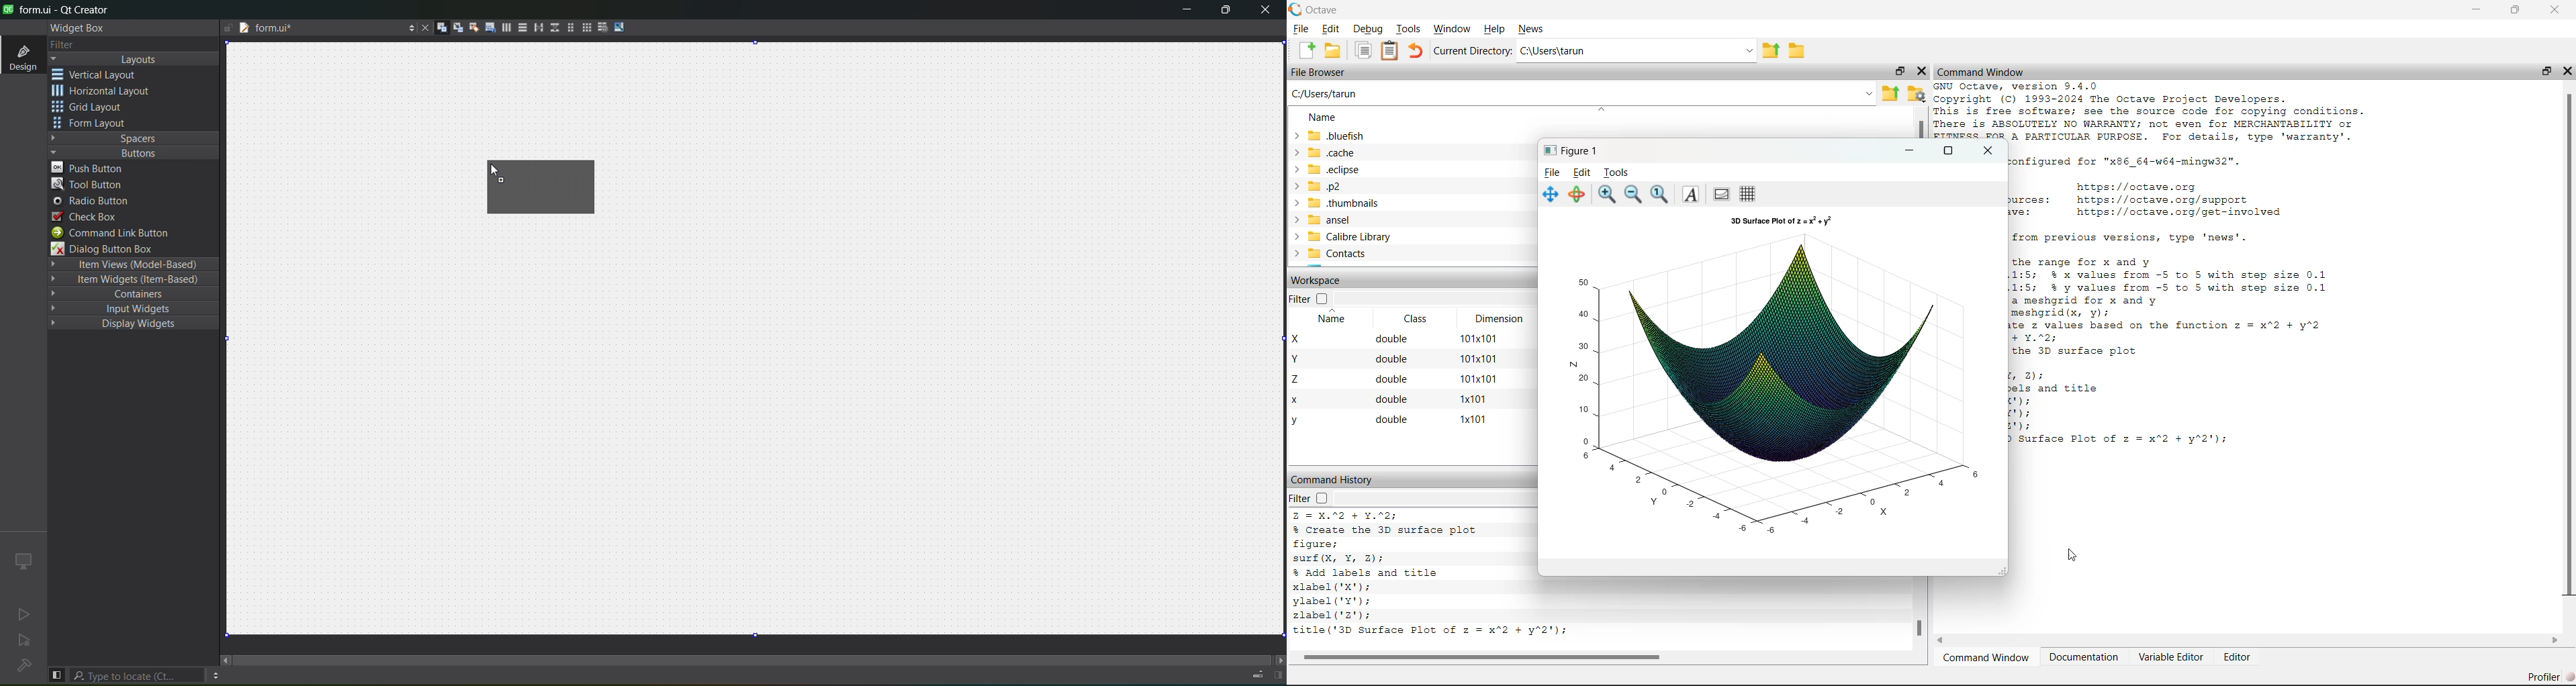  I want to click on Variable Editor, so click(2170, 656).